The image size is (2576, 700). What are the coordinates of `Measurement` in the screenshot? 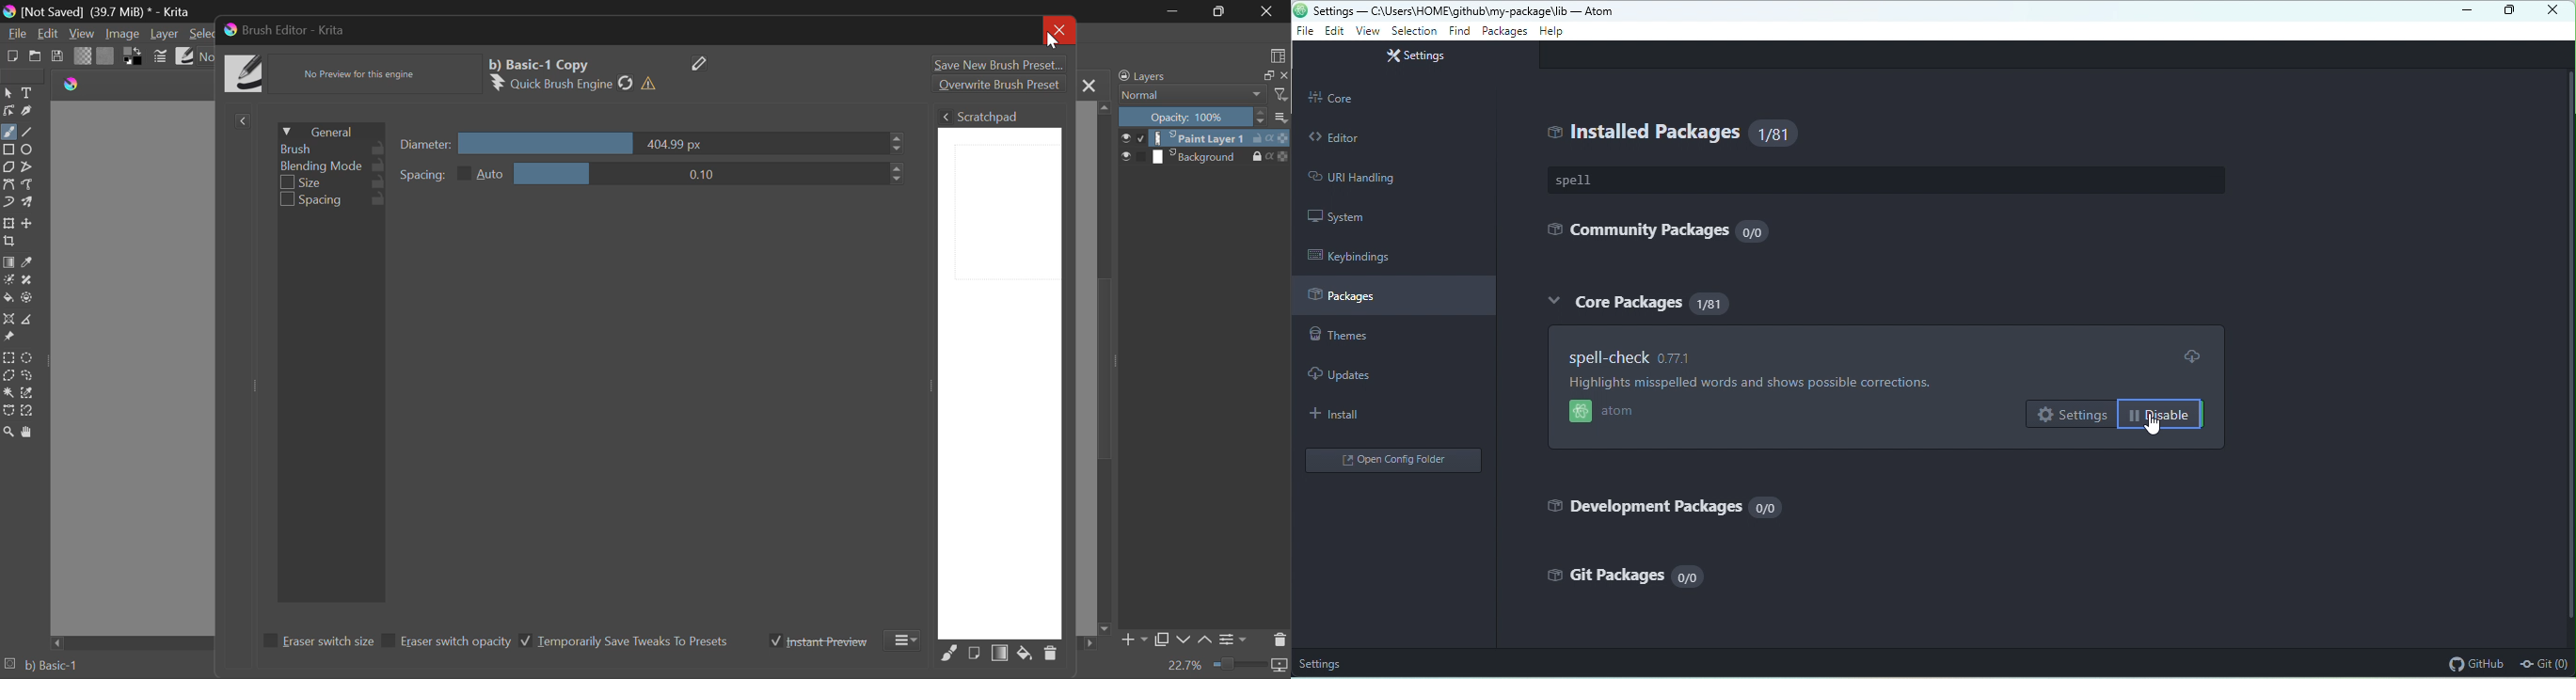 It's located at (29, 319).